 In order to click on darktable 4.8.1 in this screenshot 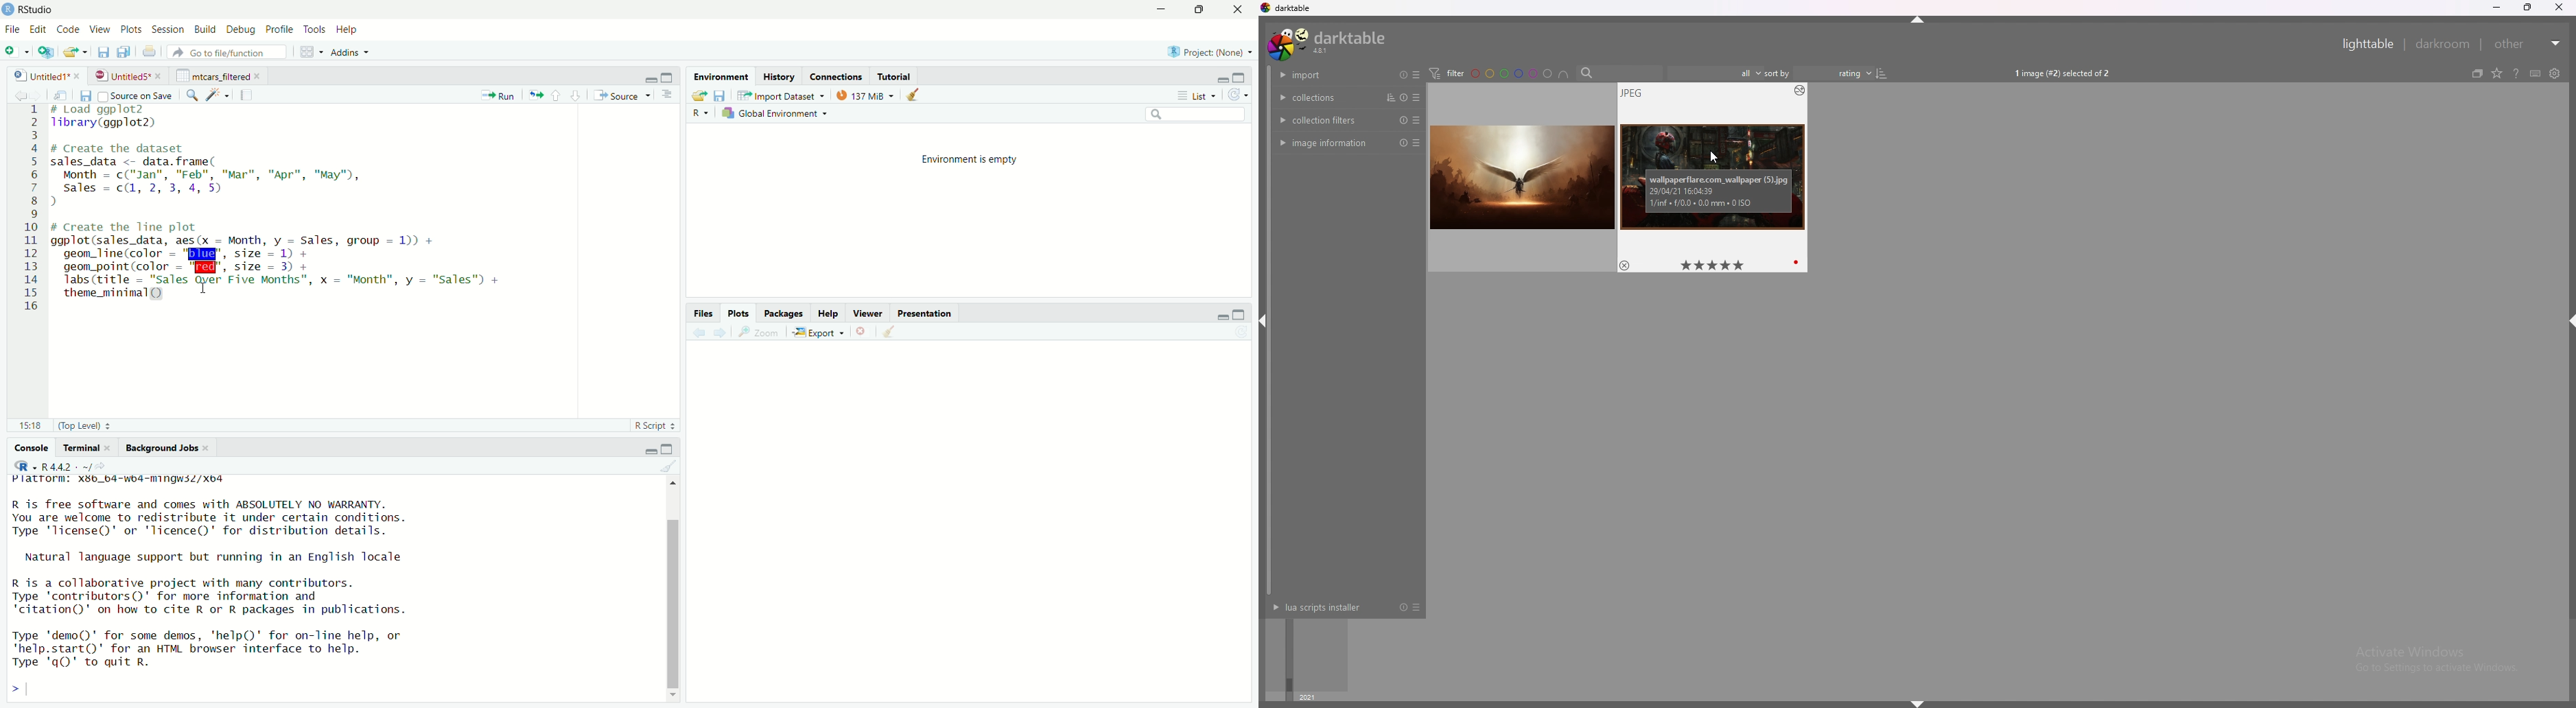, I will do `click(1328, 43)`.